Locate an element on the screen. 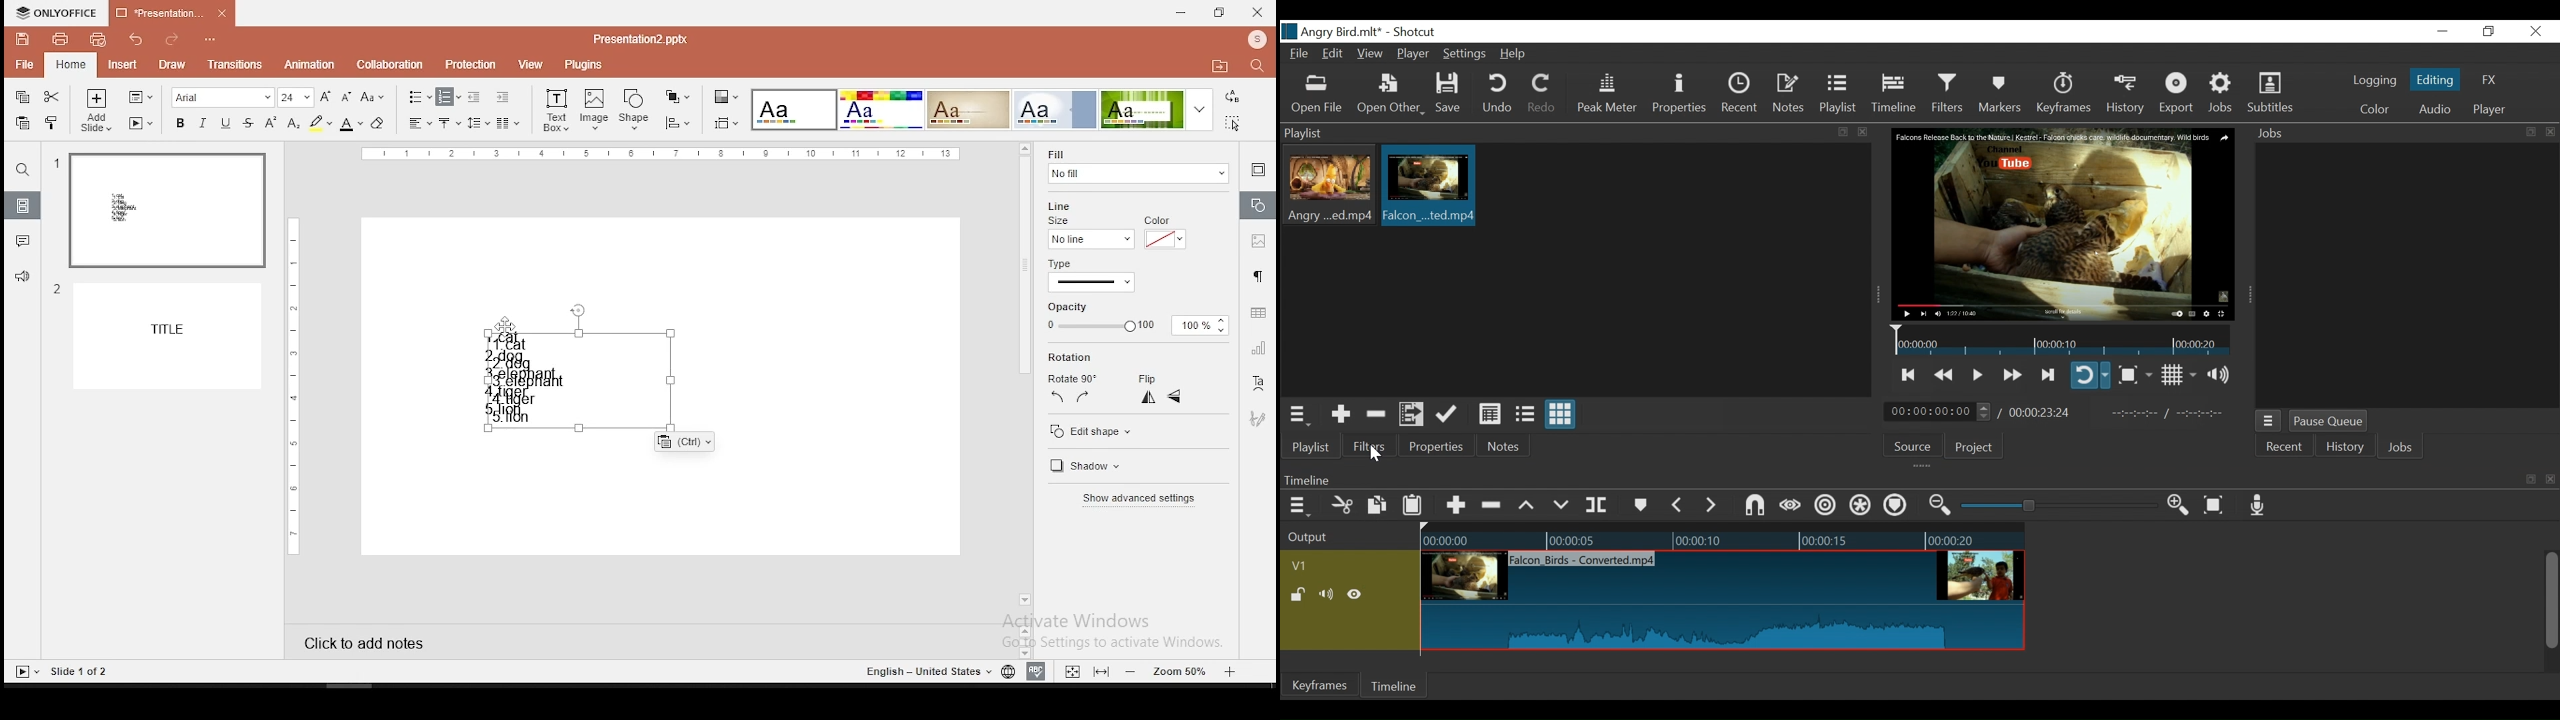 The image size is (2576, 728). Cut is located at coordinates (1343, 506).